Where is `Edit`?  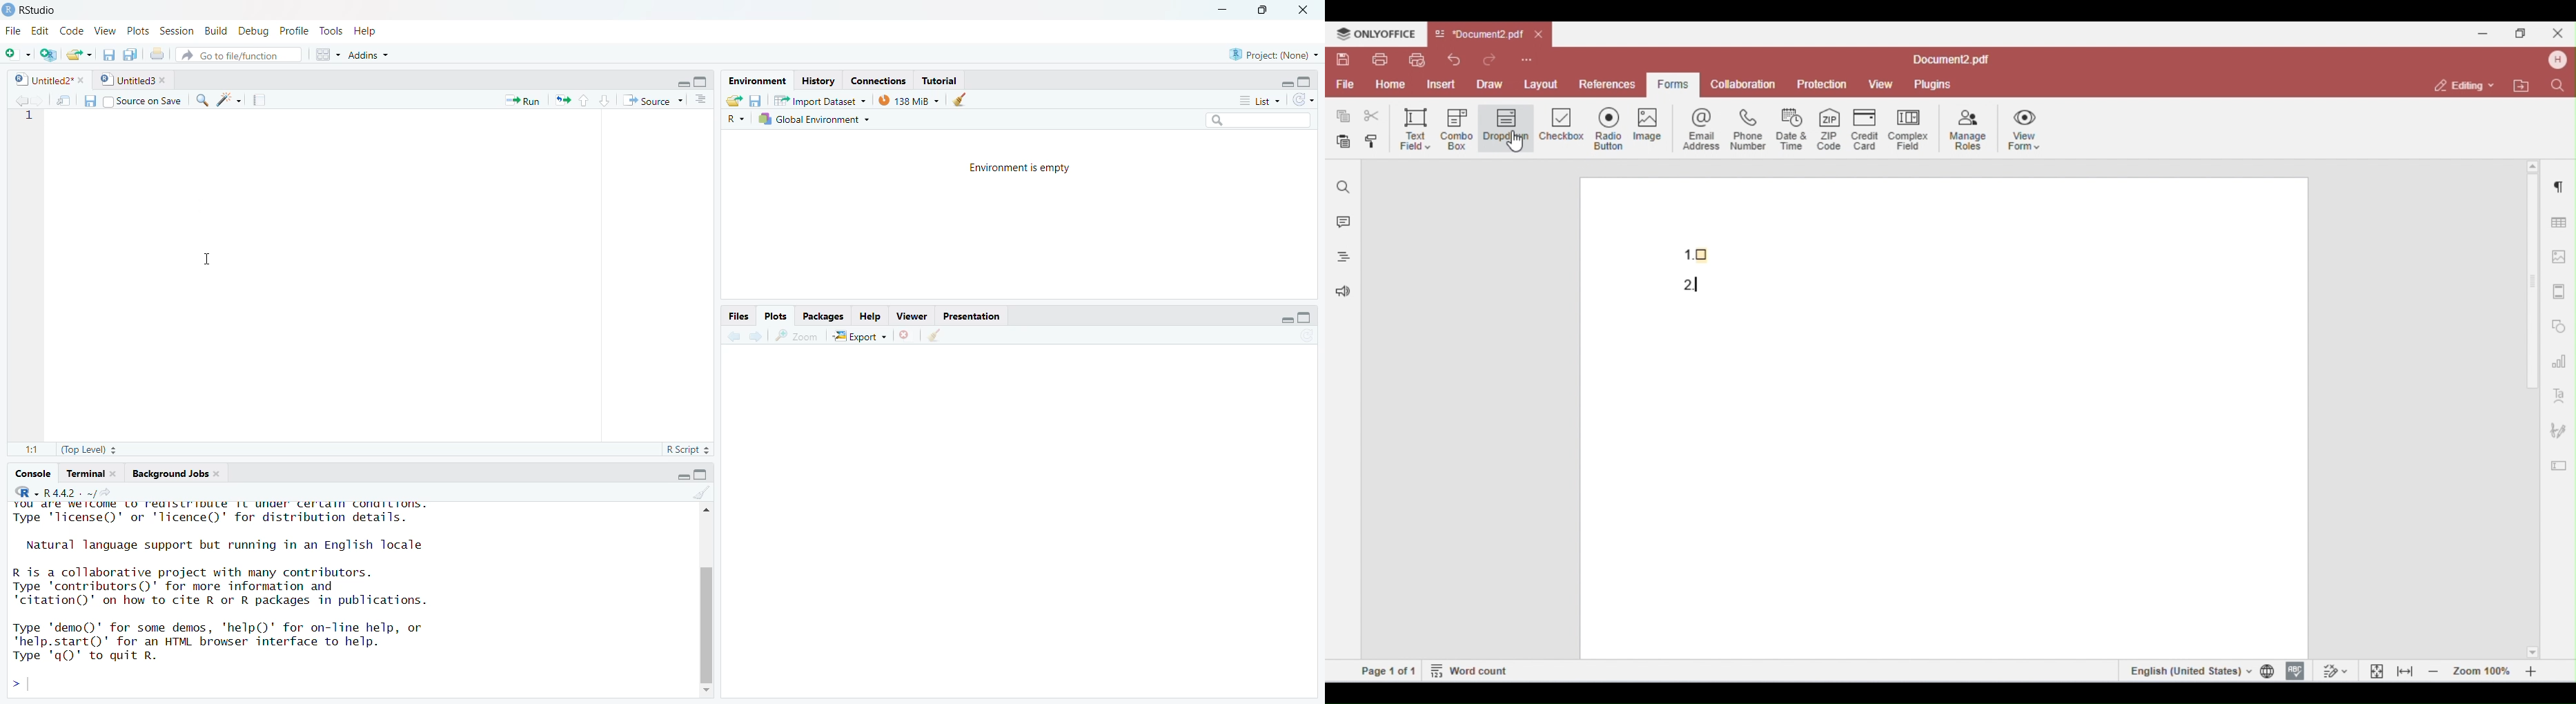 Edit is located at coordinates (37, 30).